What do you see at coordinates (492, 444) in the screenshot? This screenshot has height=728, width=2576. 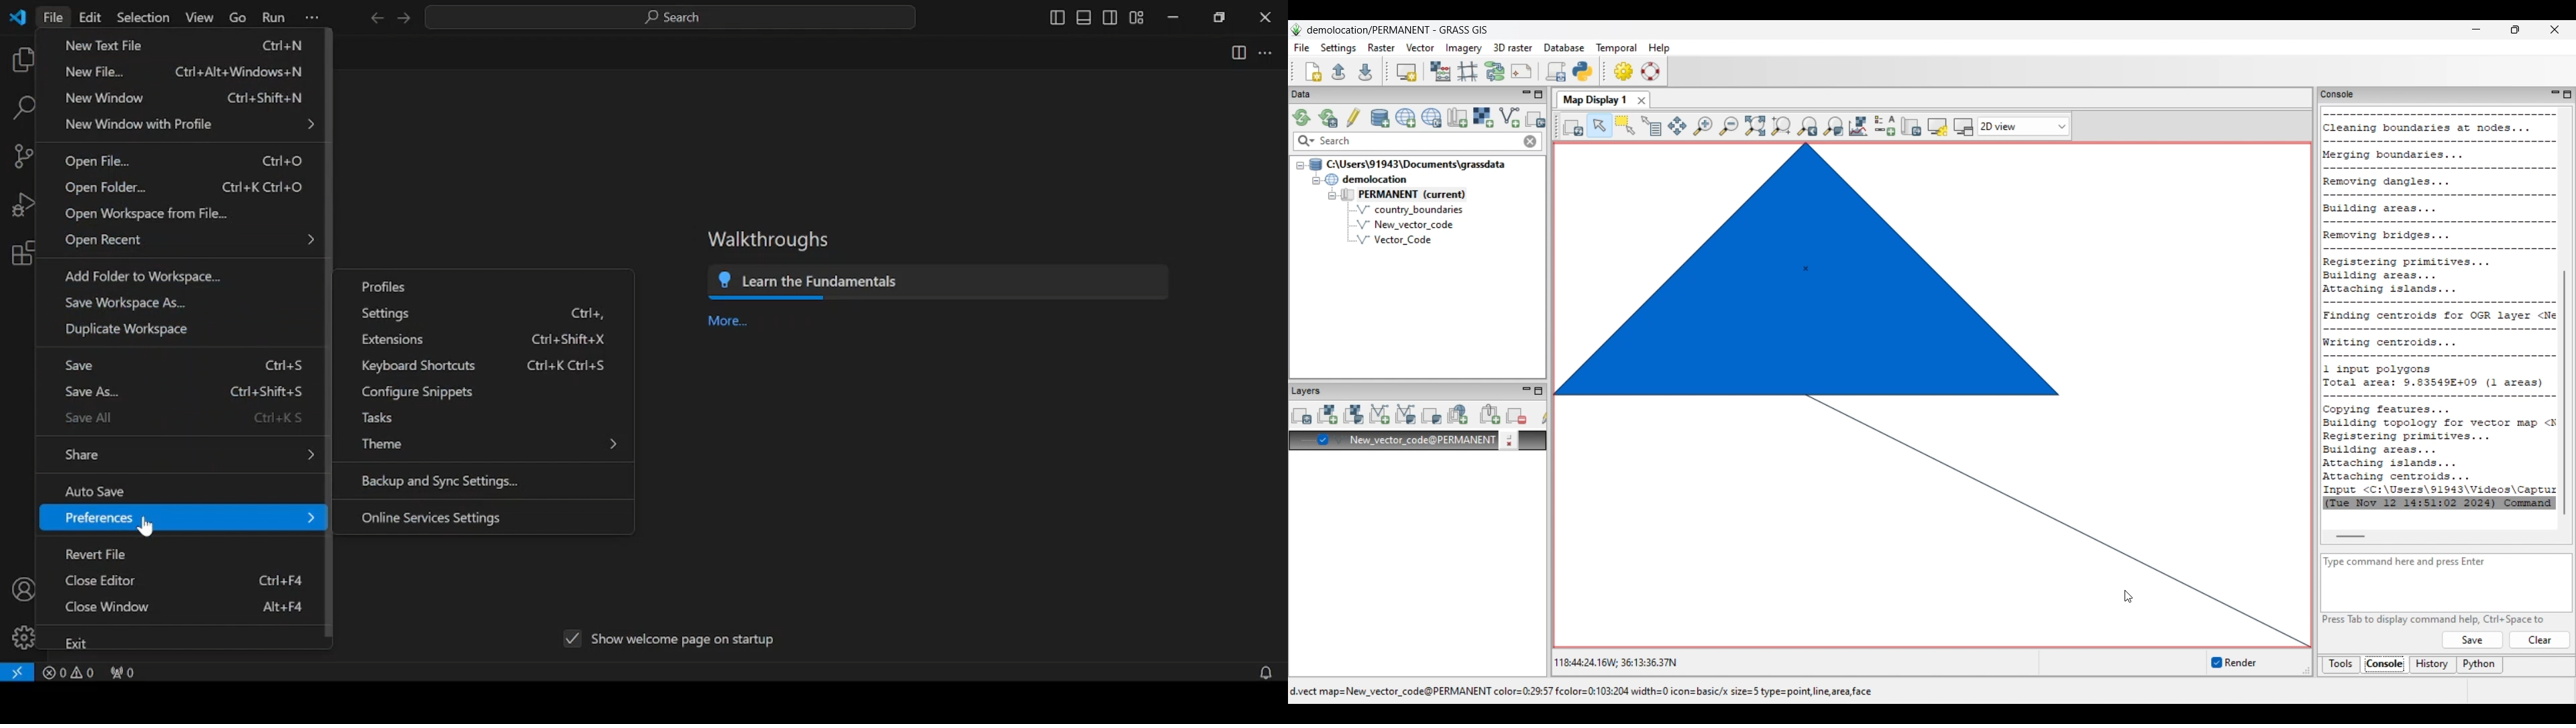 I see `theme menu` at bounding box center [492, 444].